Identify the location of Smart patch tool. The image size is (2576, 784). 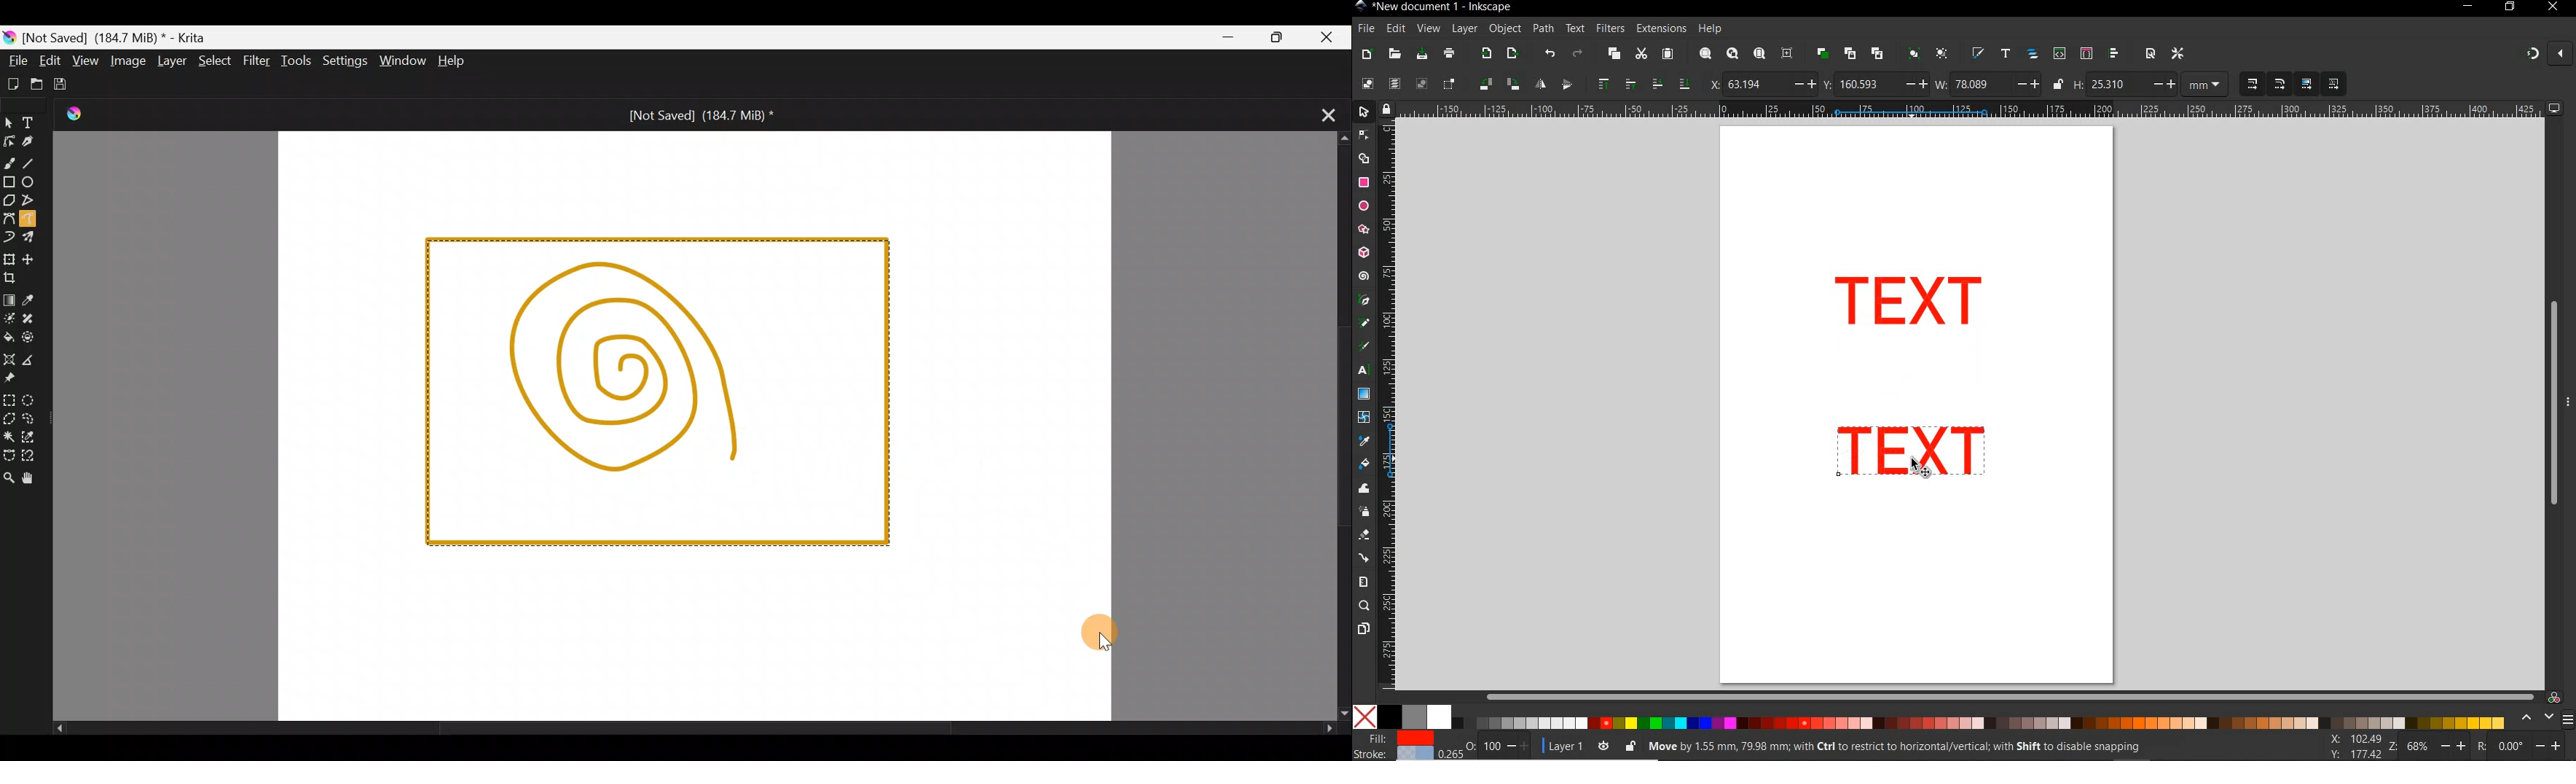
(31, 318).